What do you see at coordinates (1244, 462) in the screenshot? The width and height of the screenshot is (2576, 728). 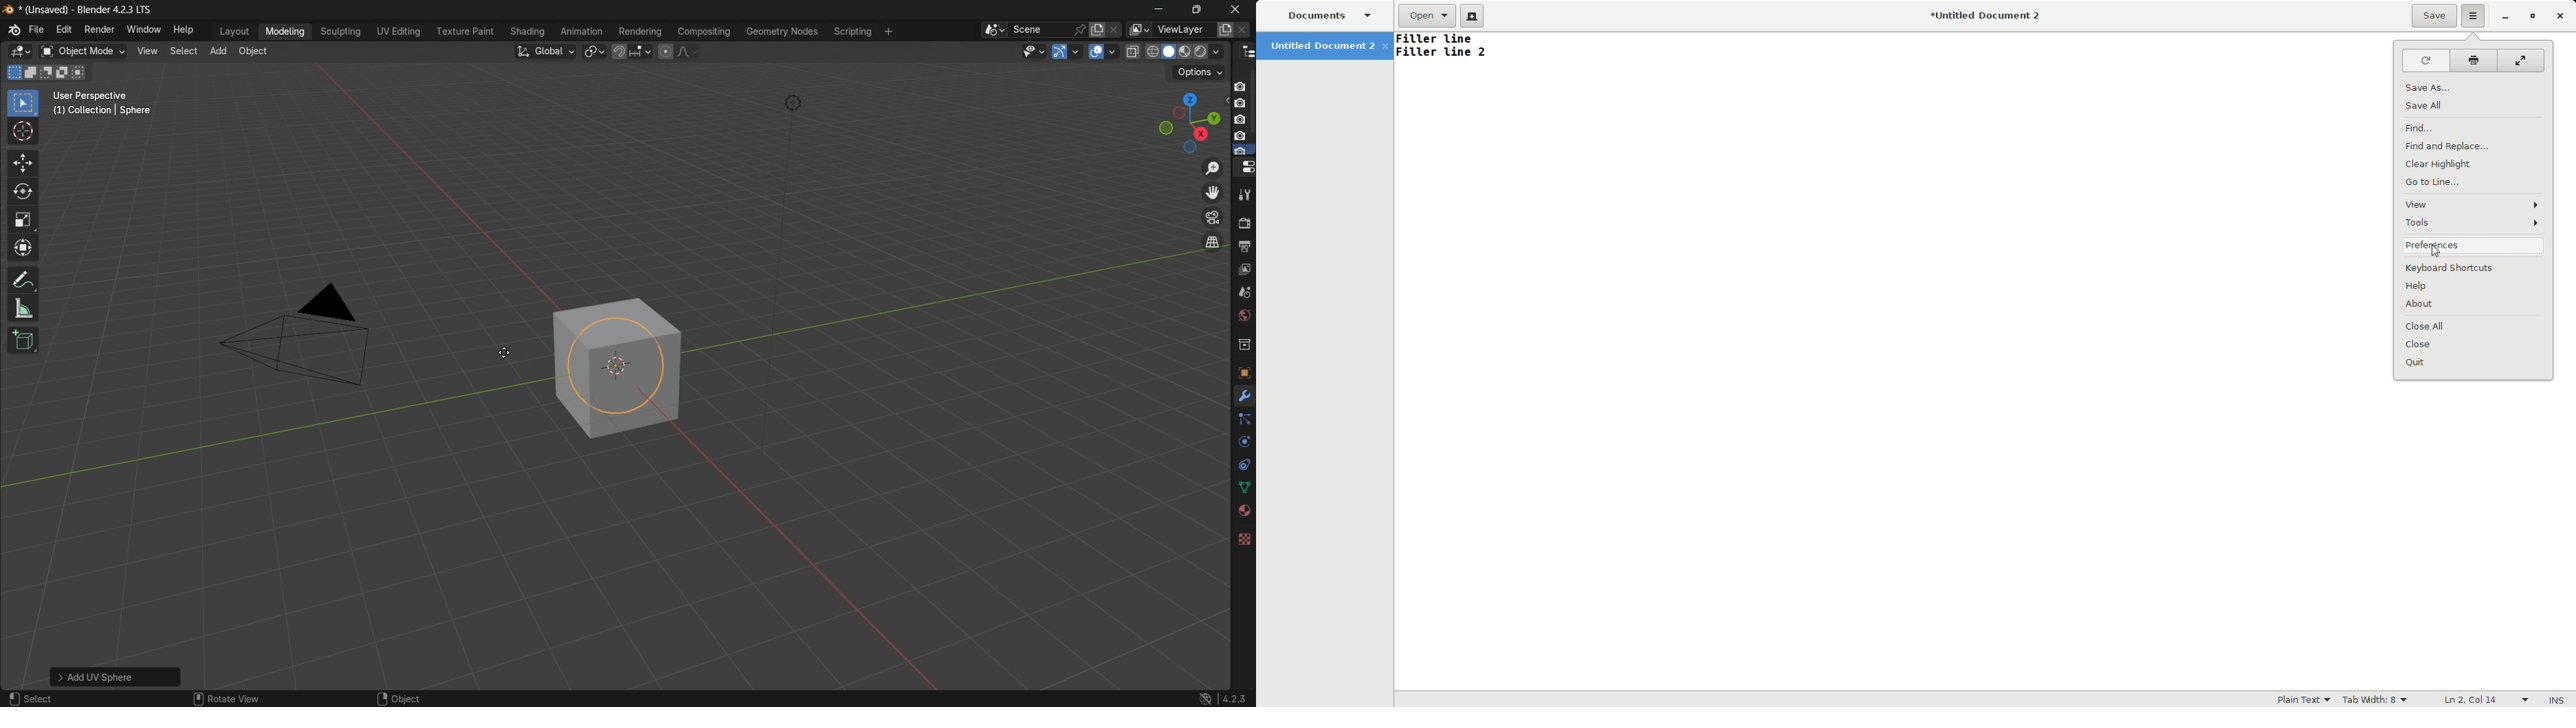 I see `Object Constraints Properties` at bounding box center [1244, 462].